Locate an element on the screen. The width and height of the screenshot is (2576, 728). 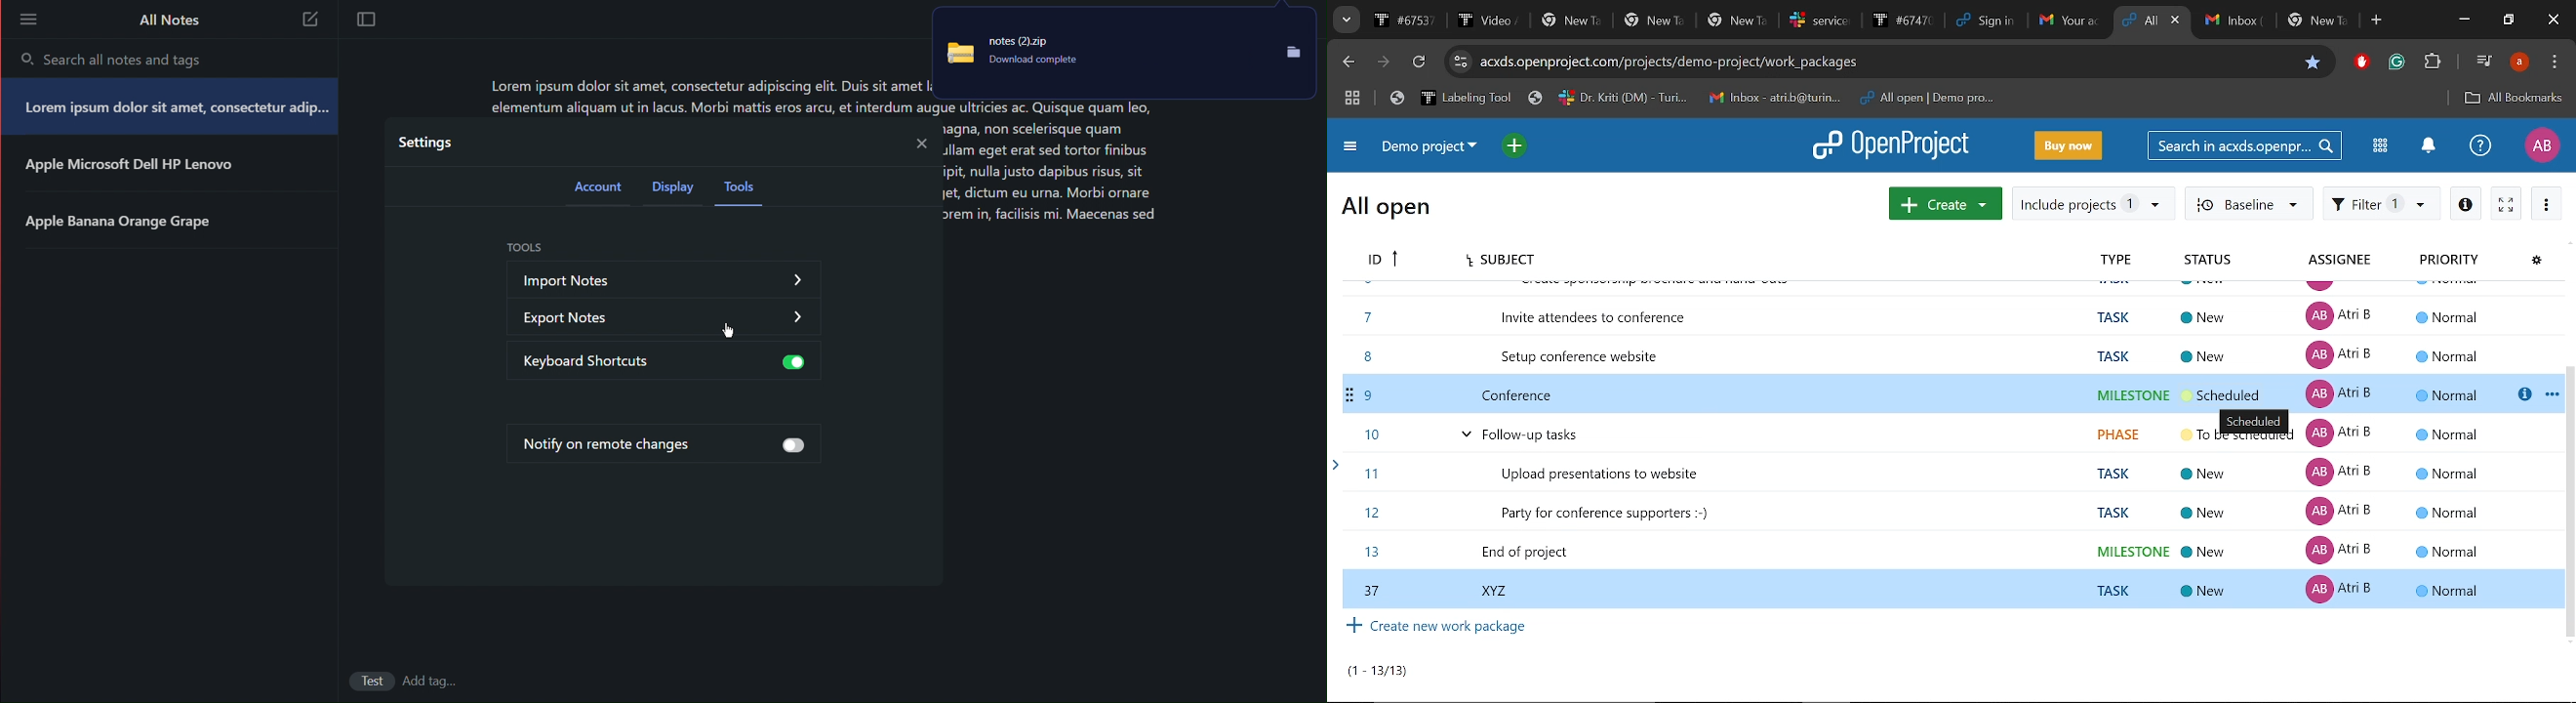
Test is located at coordinates (372, 682).